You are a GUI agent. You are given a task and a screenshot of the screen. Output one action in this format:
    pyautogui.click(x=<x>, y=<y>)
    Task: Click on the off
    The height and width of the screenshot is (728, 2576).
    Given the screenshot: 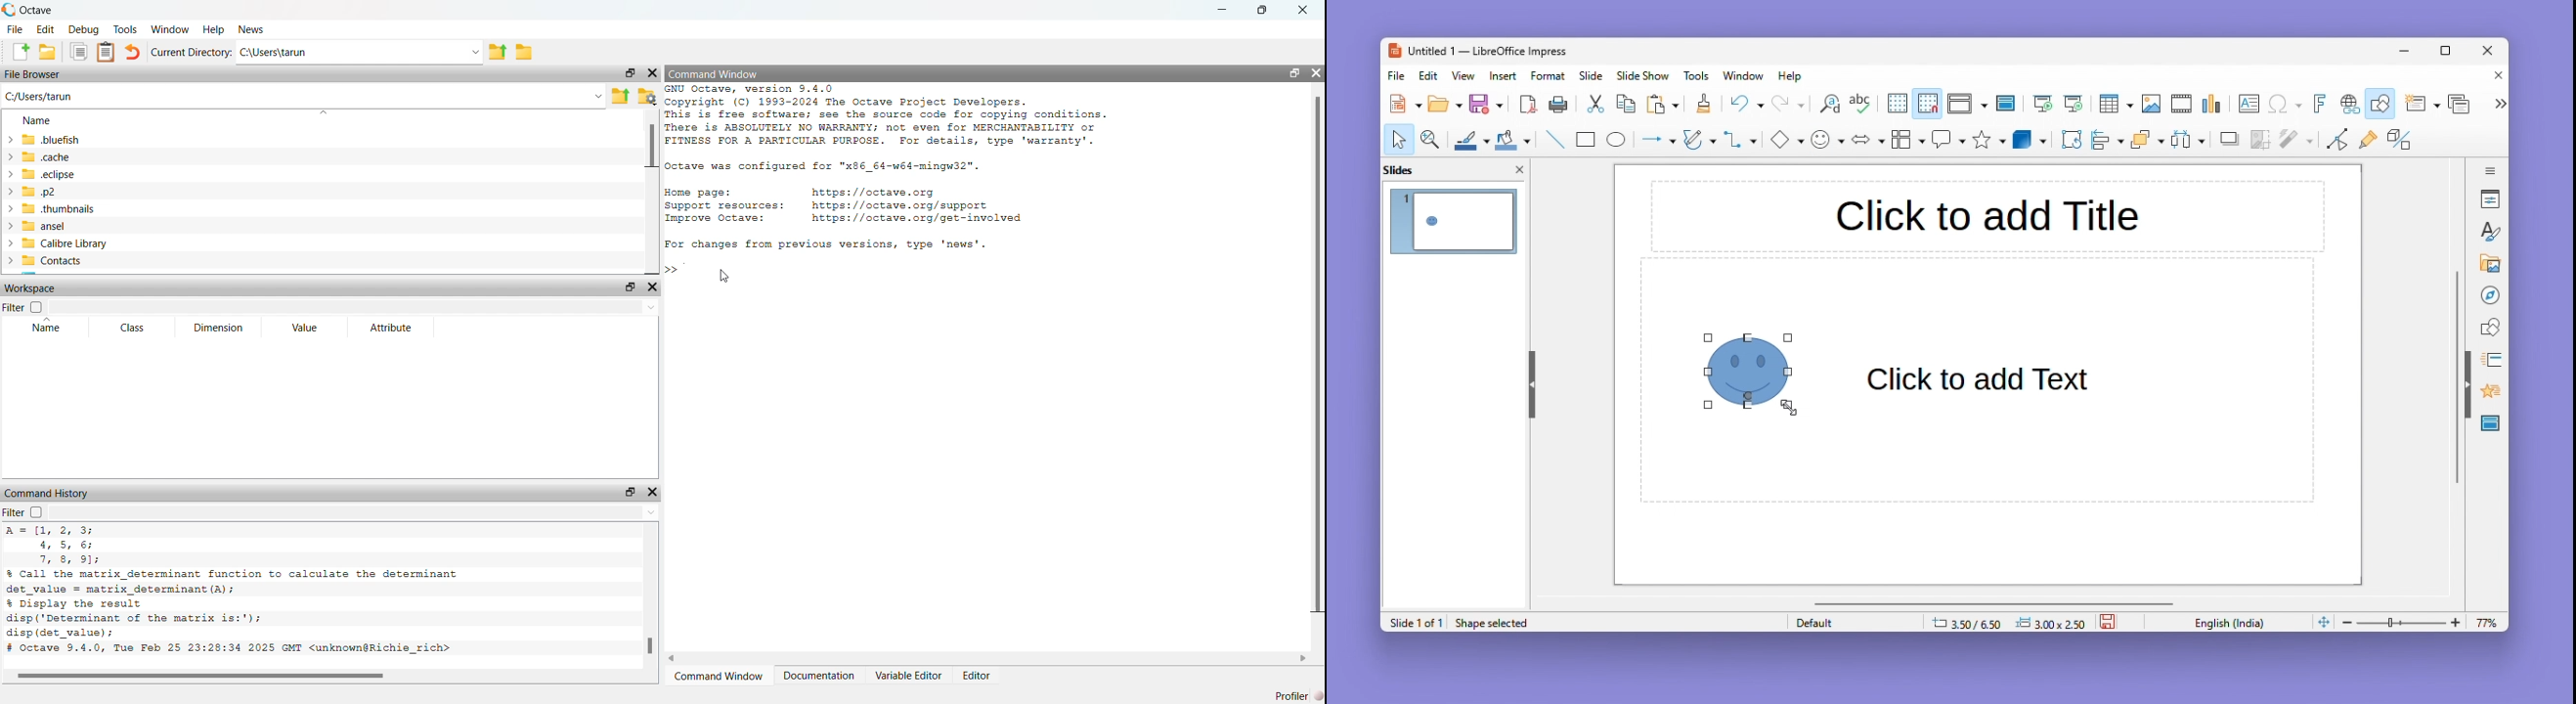 What is the action you would take?
    pyautogui.click(x=35, y=513)
    